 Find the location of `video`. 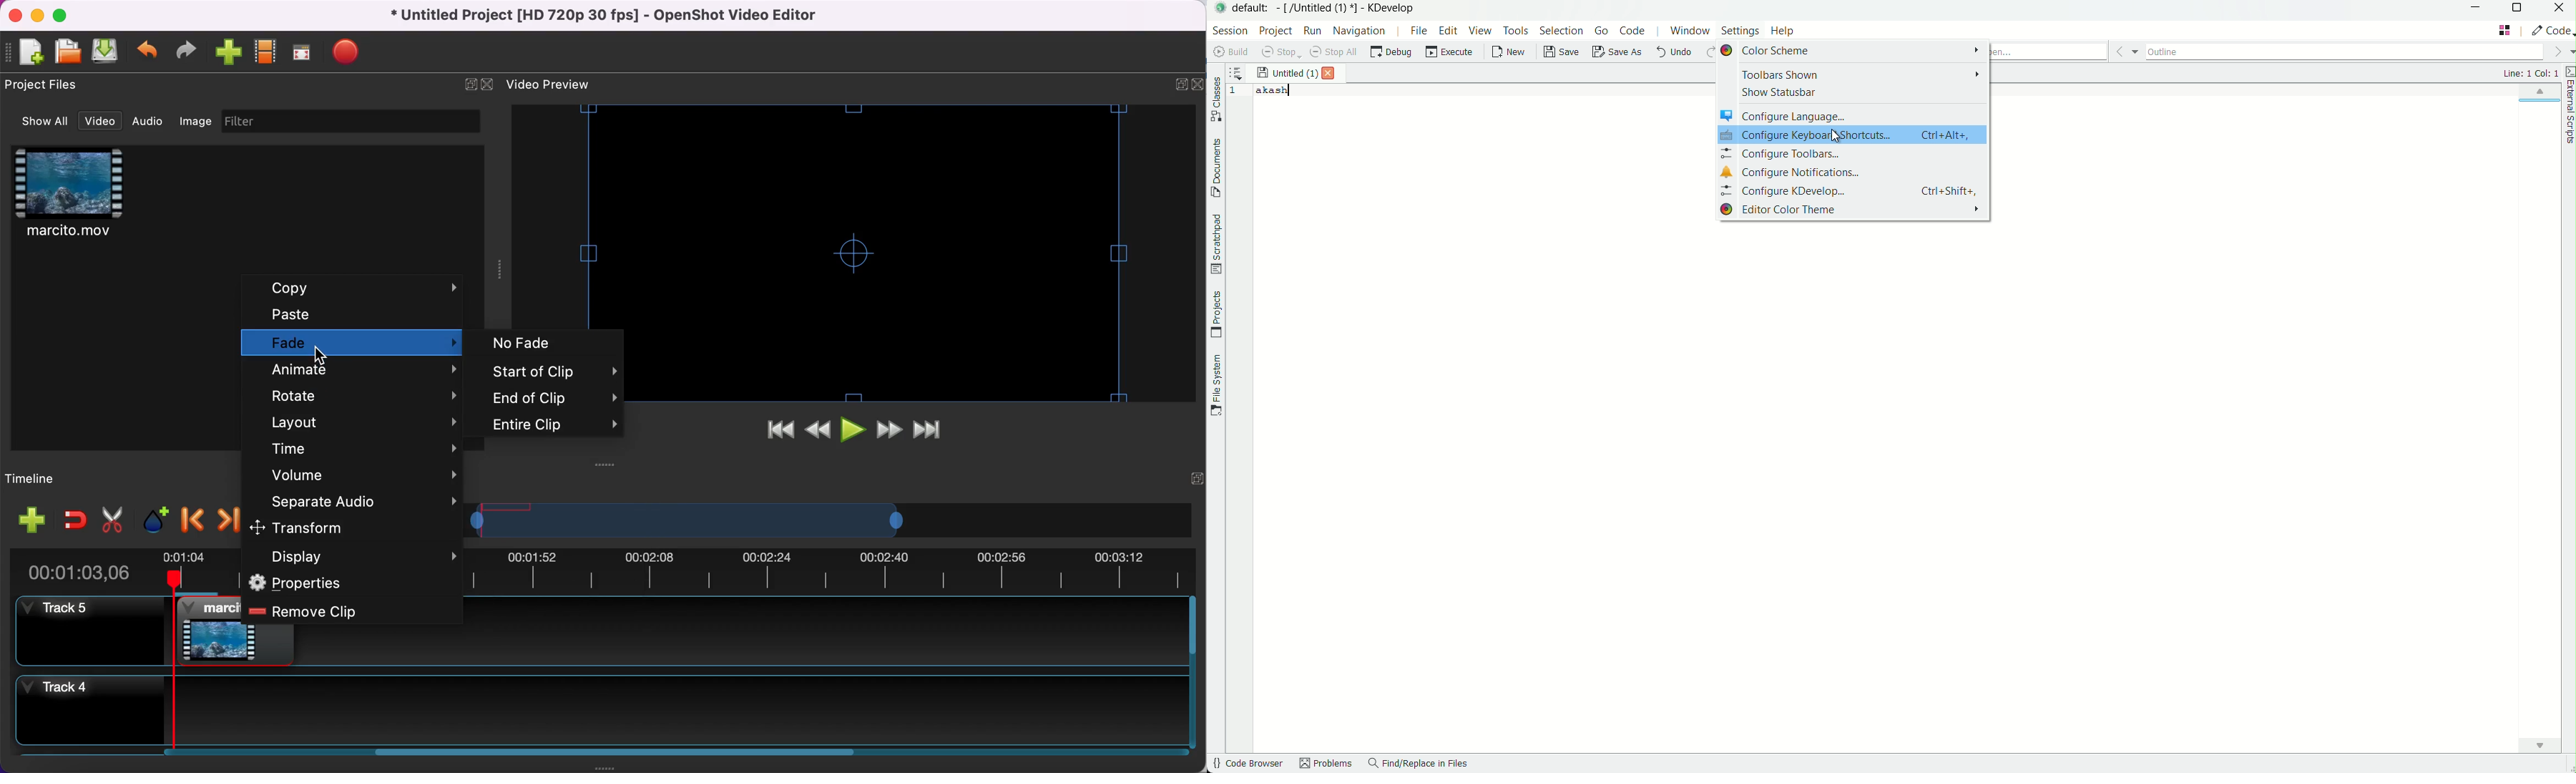

video is located at coordinates (98, 121).